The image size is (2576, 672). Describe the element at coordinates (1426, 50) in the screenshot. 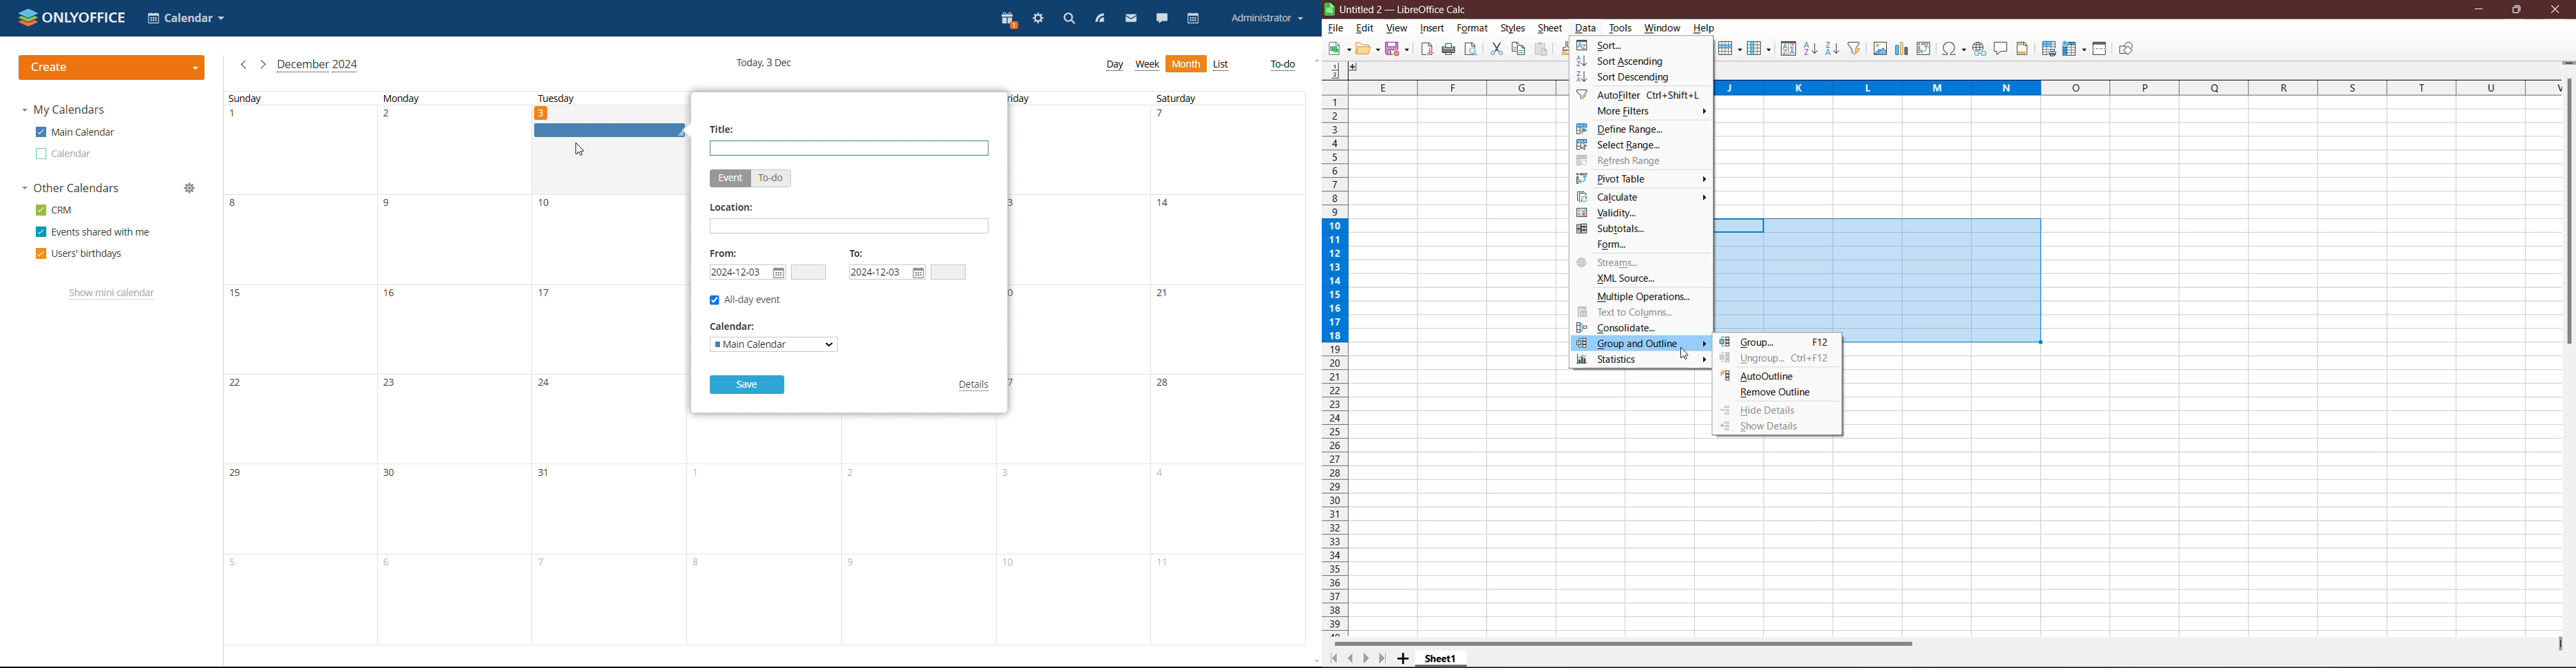

I see `Export directly as PDF` at that location.